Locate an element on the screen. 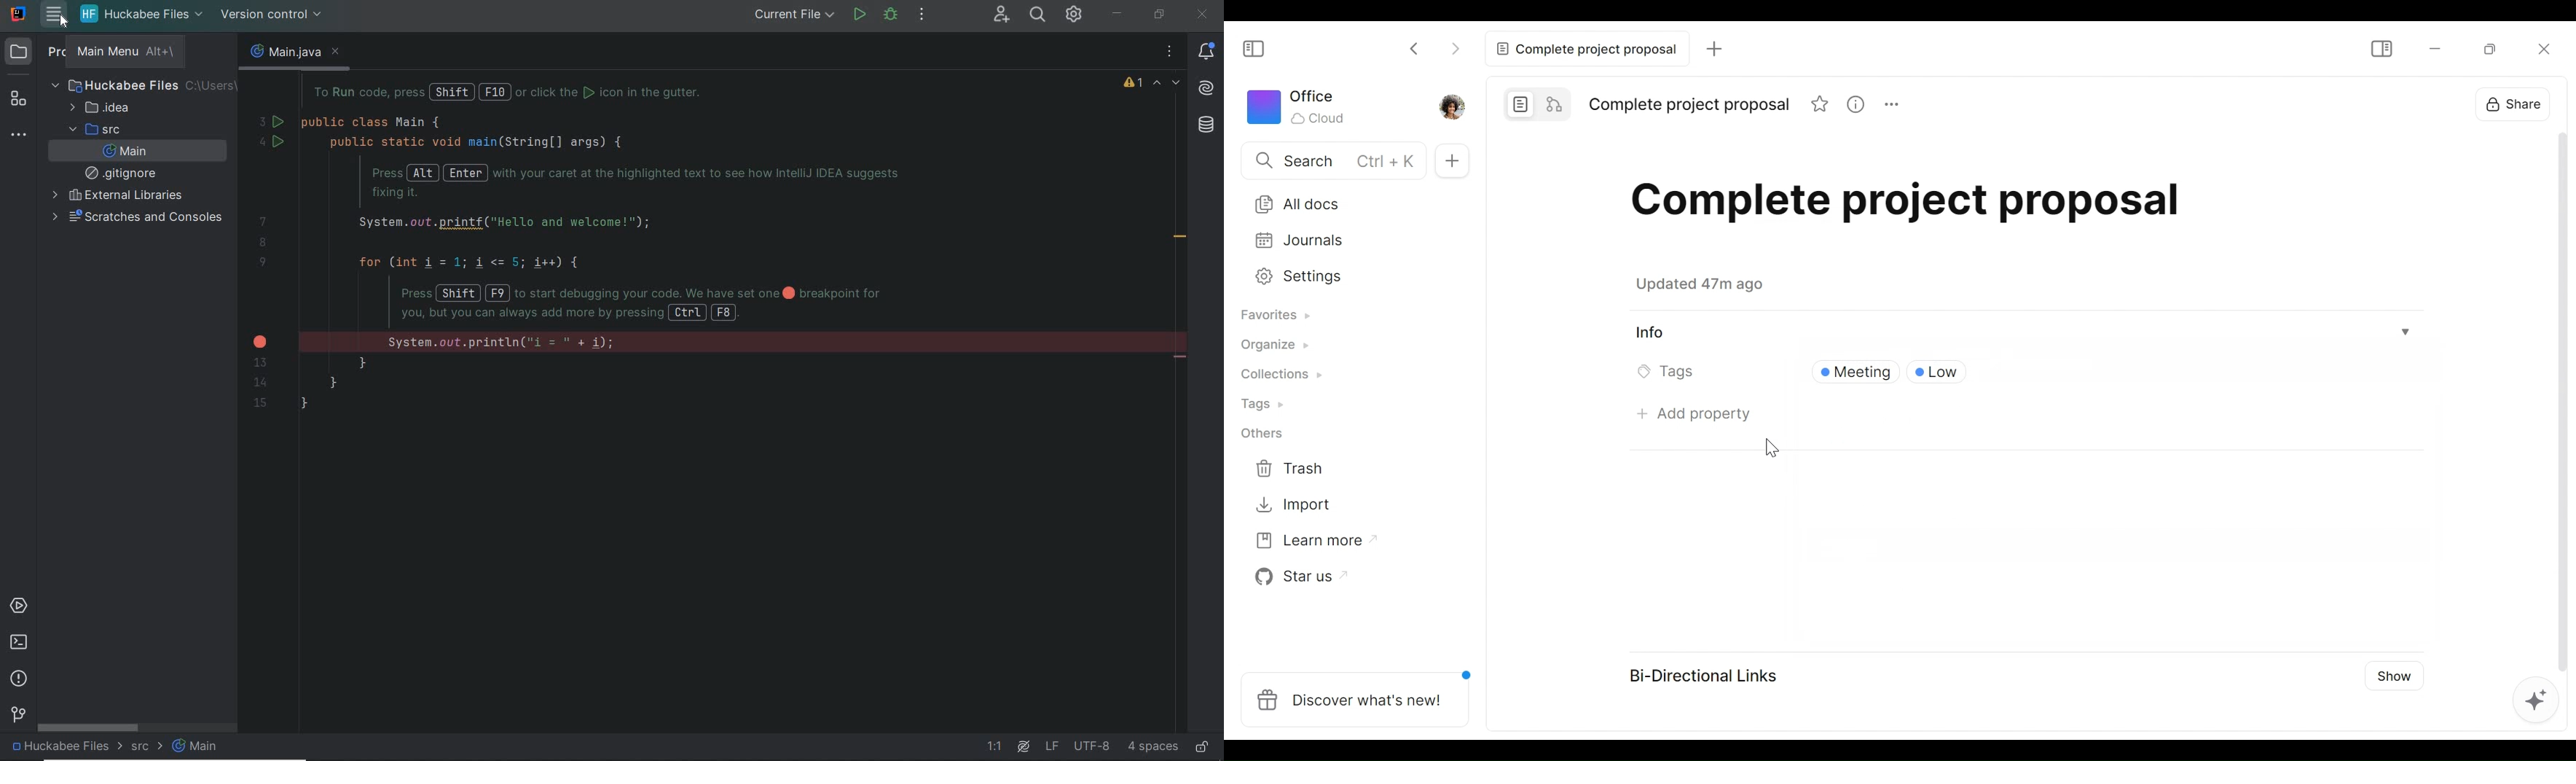  Tags is located at coordinates (1268, 404).